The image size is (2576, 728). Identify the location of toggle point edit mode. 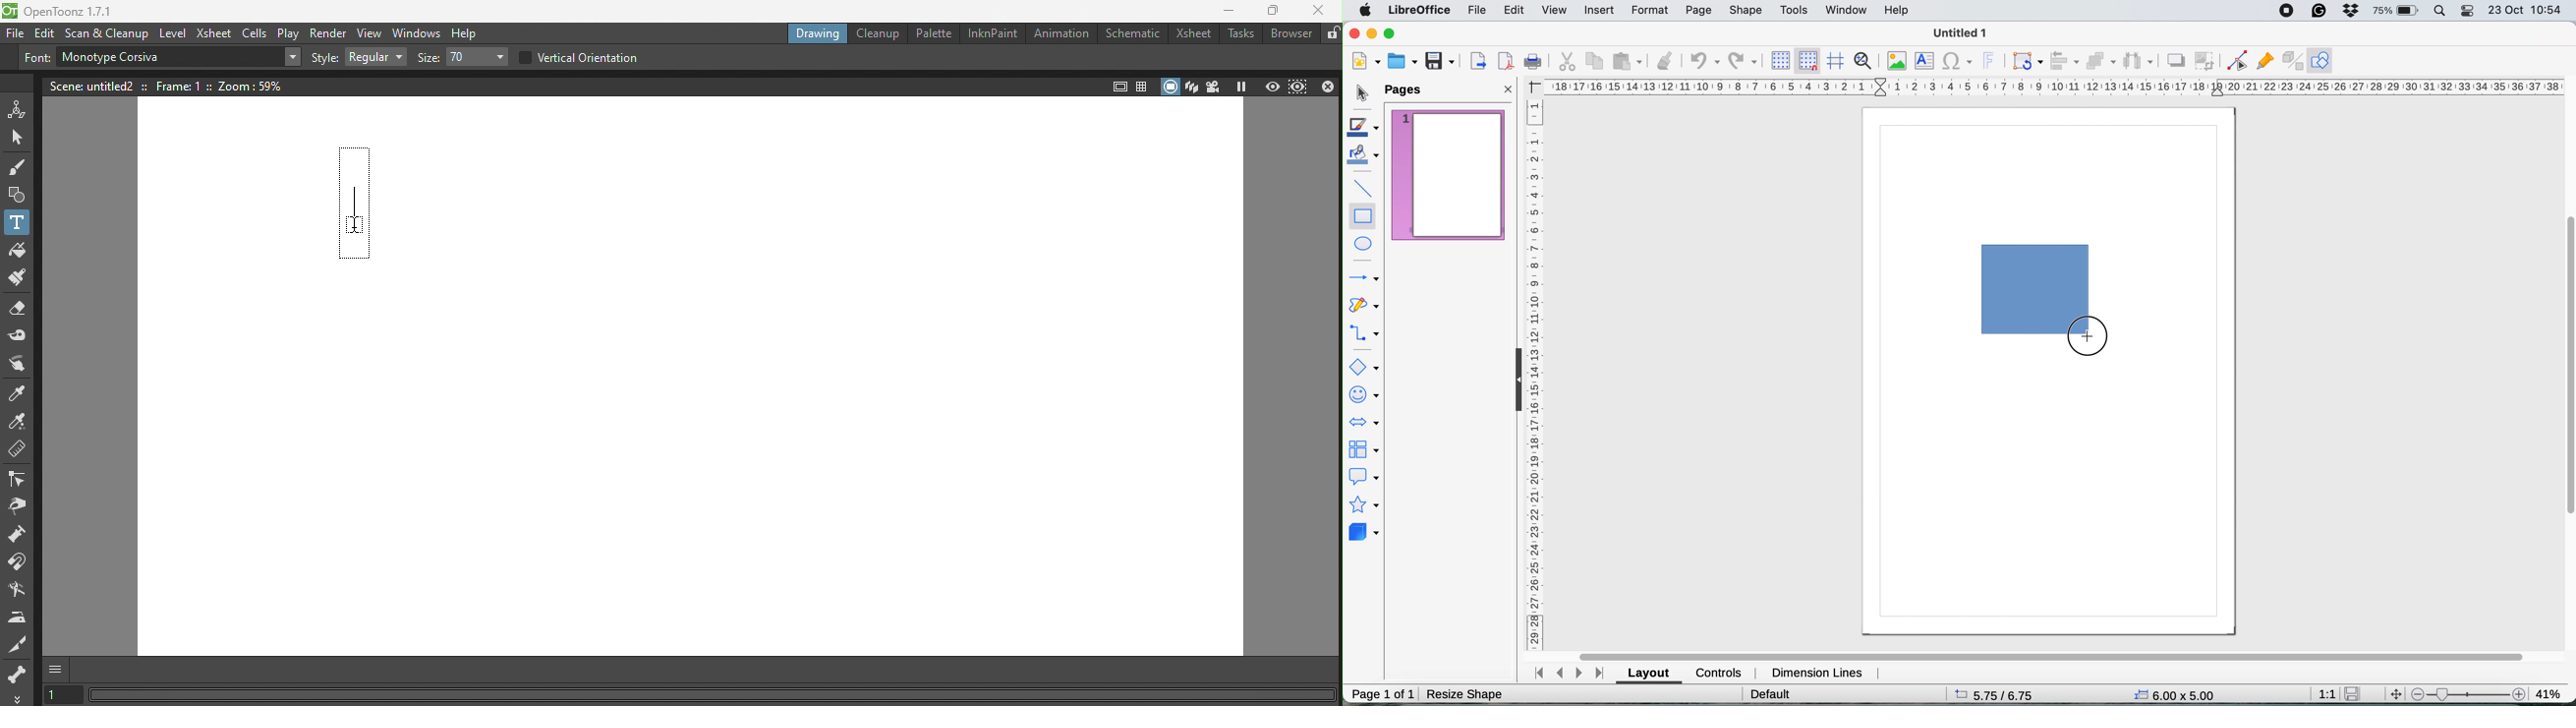
(2233, 62).